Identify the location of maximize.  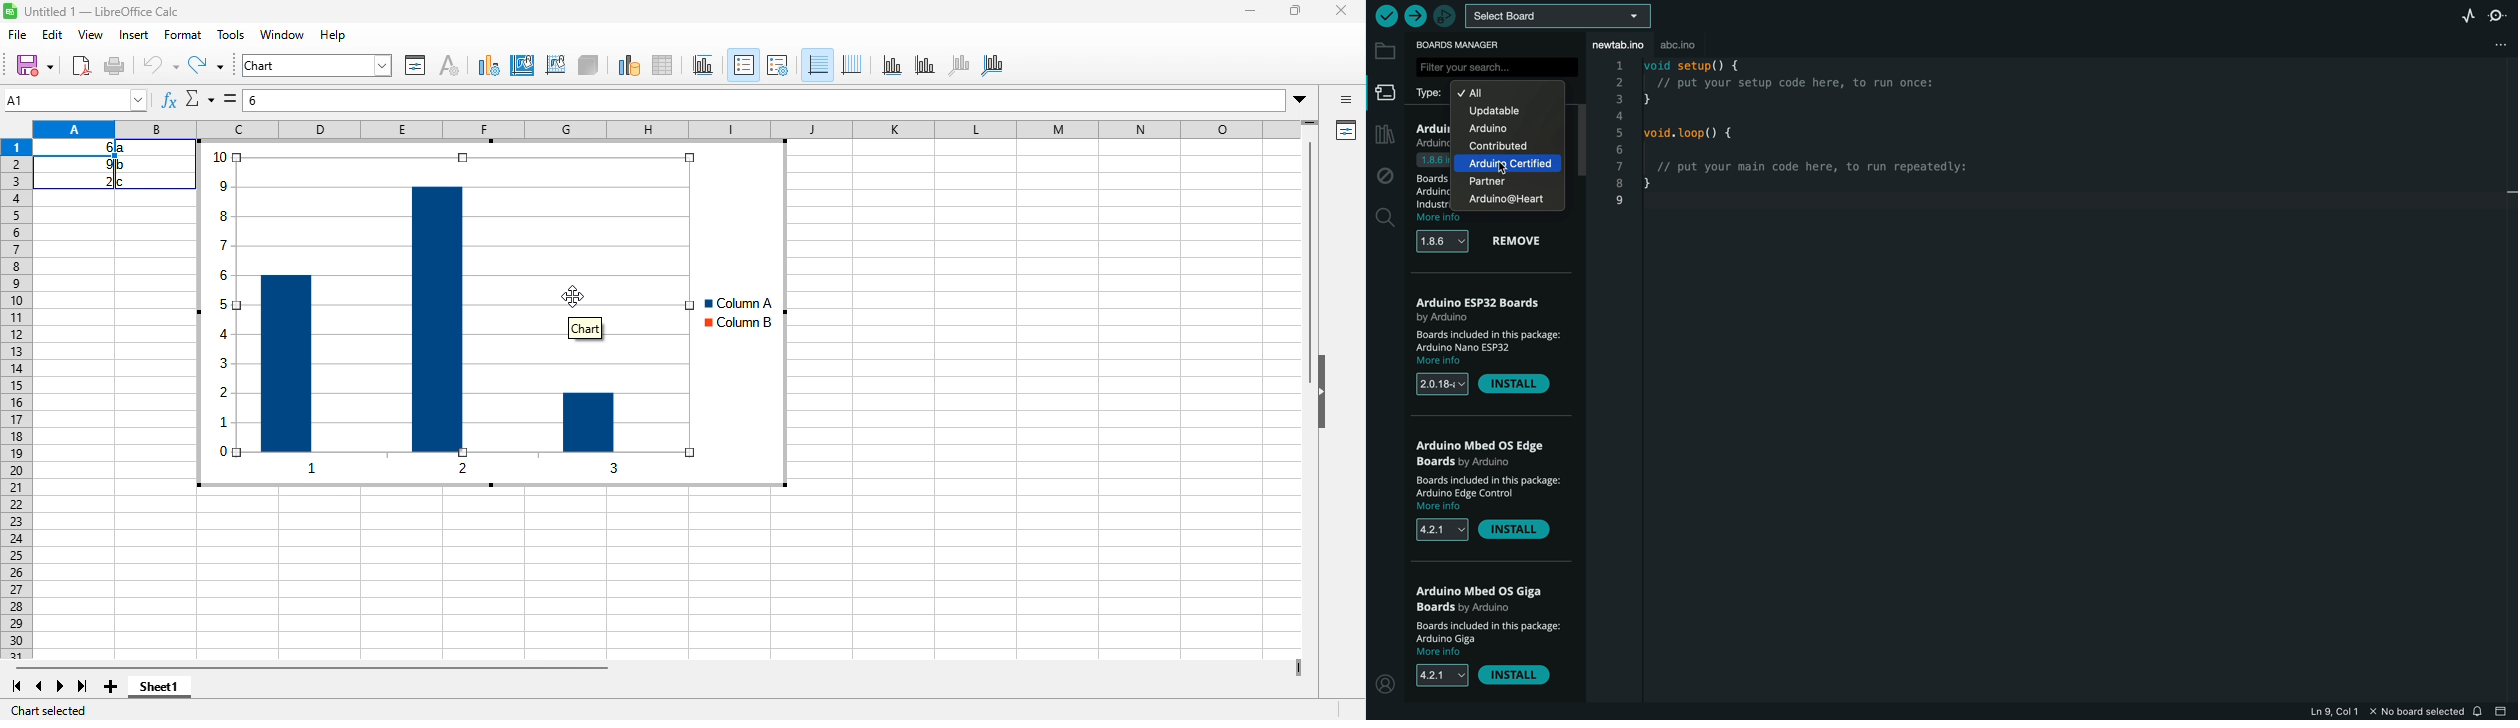
(1294, 12).